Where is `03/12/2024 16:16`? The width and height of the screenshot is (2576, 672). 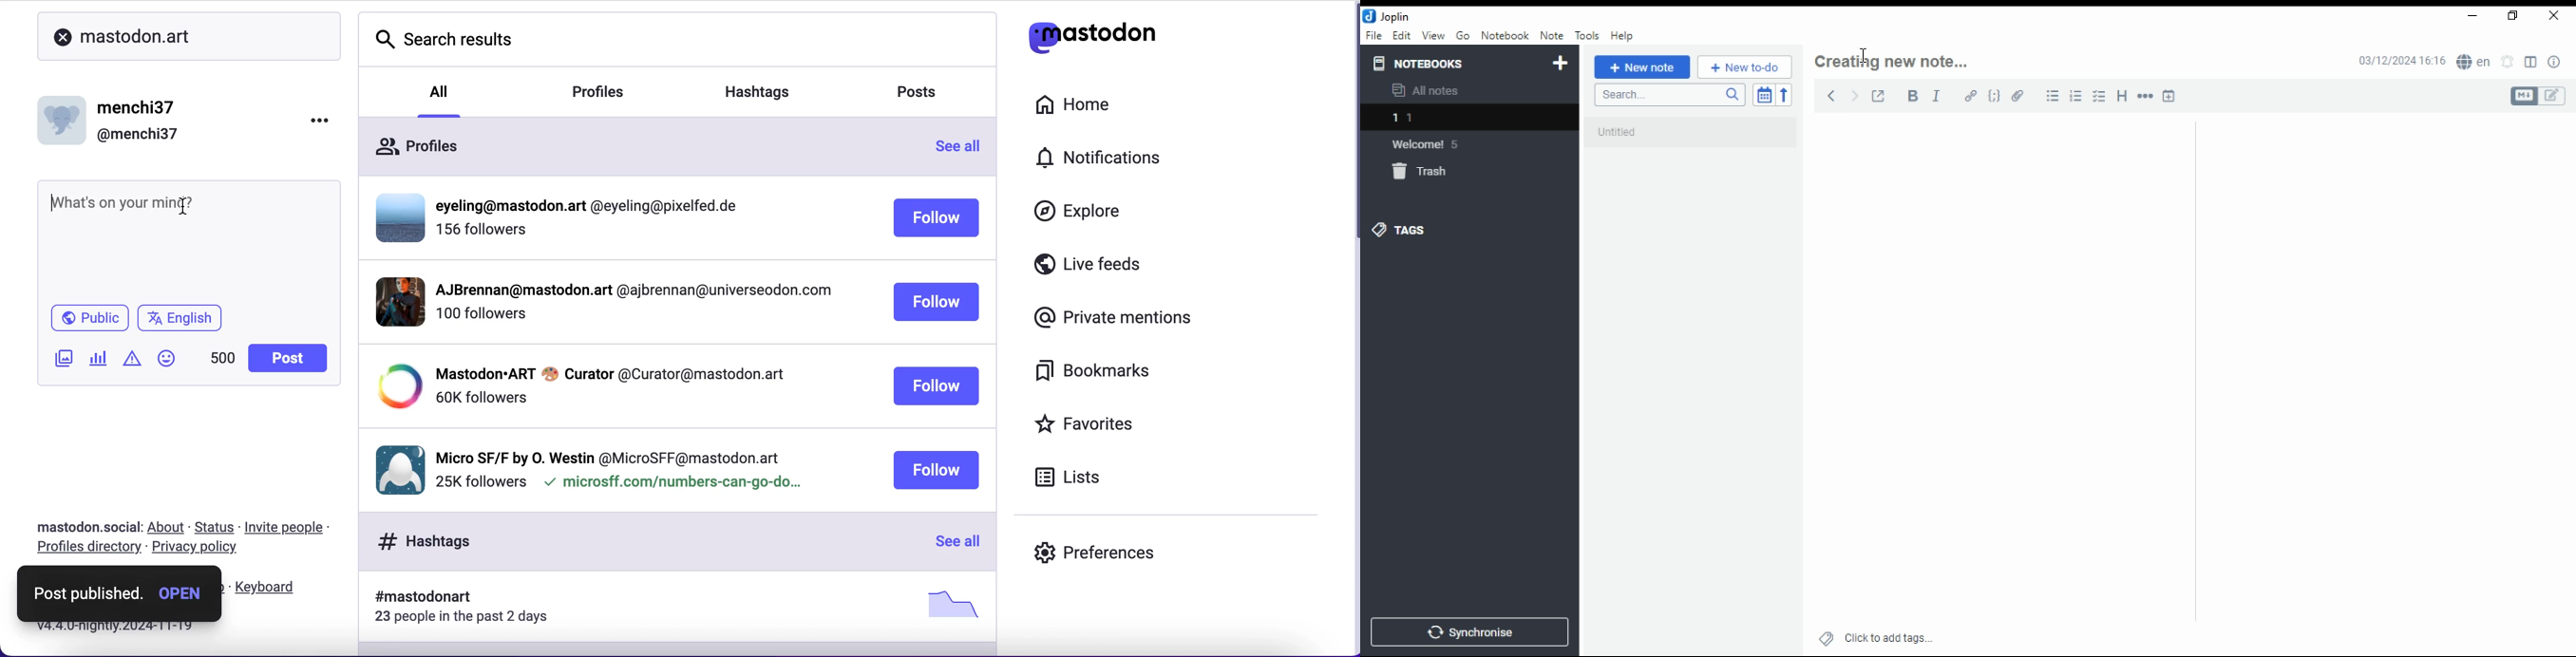 03/12/2024 16:16 is located at coordinates (2401, 61).